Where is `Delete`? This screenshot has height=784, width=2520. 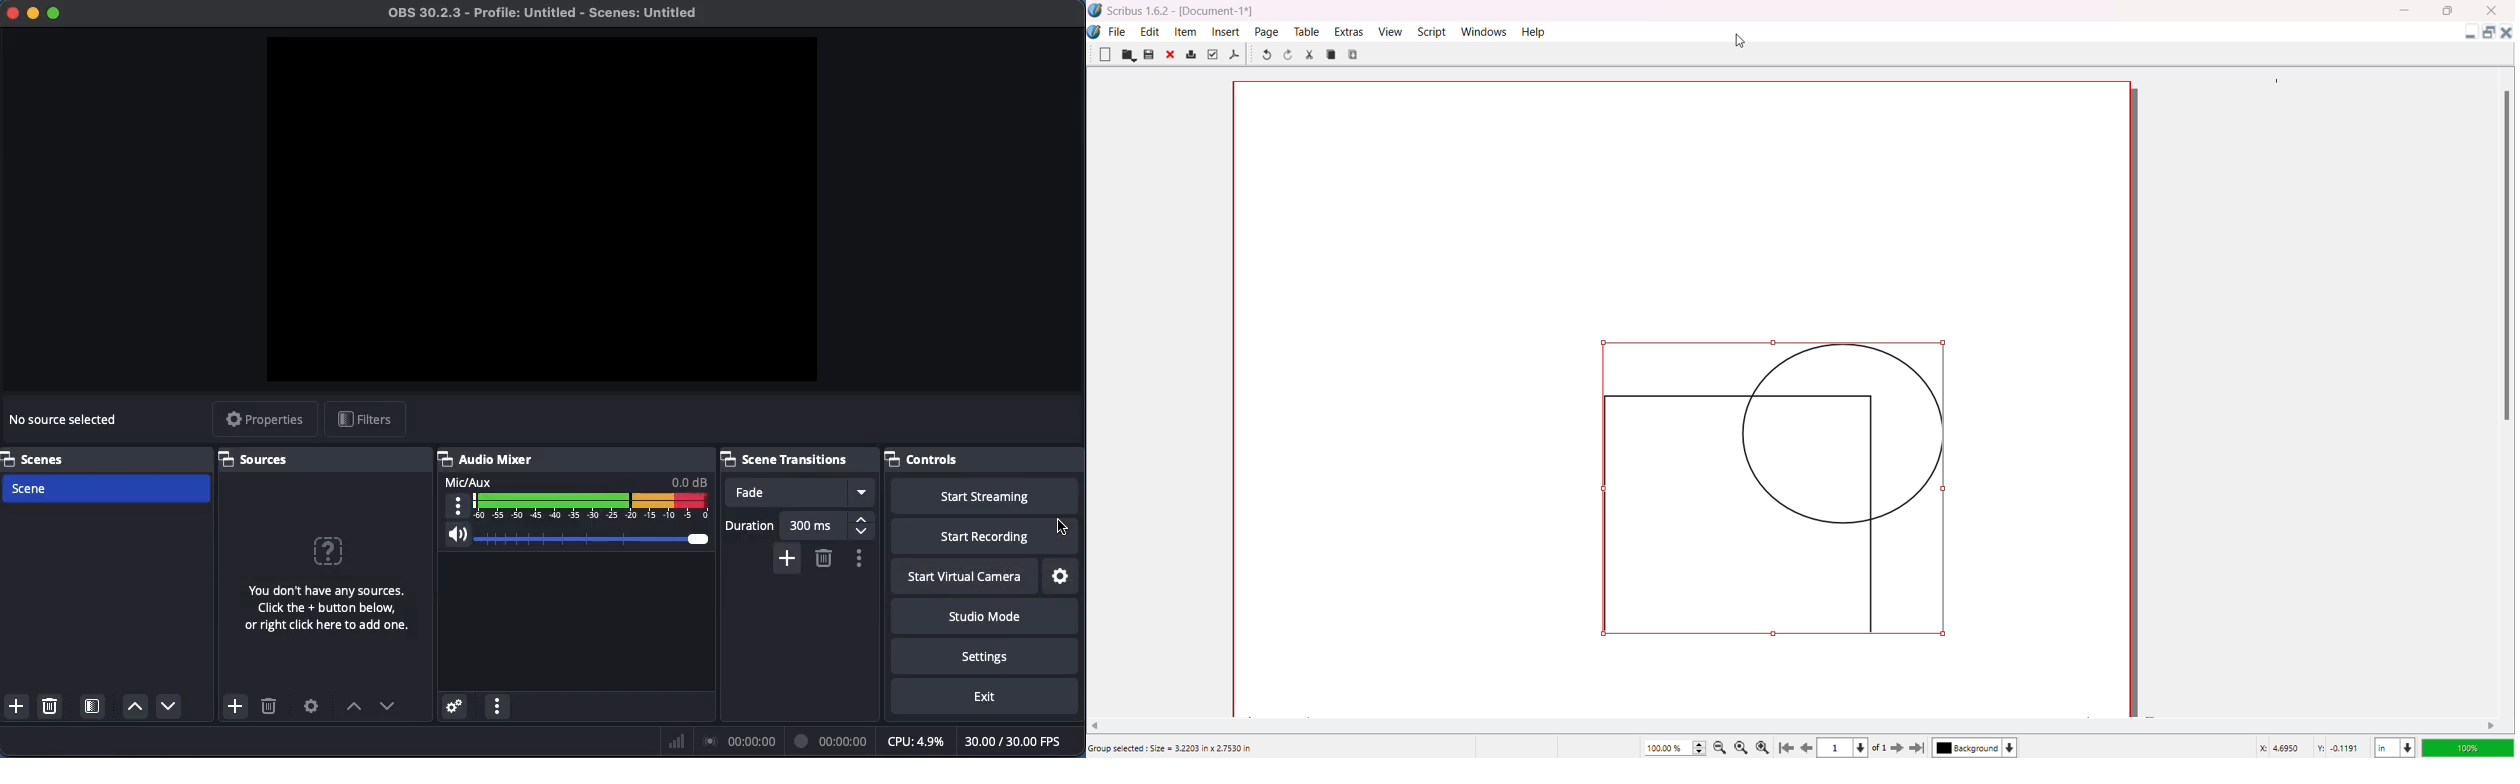
Delete is located at coordinates (52, 705).